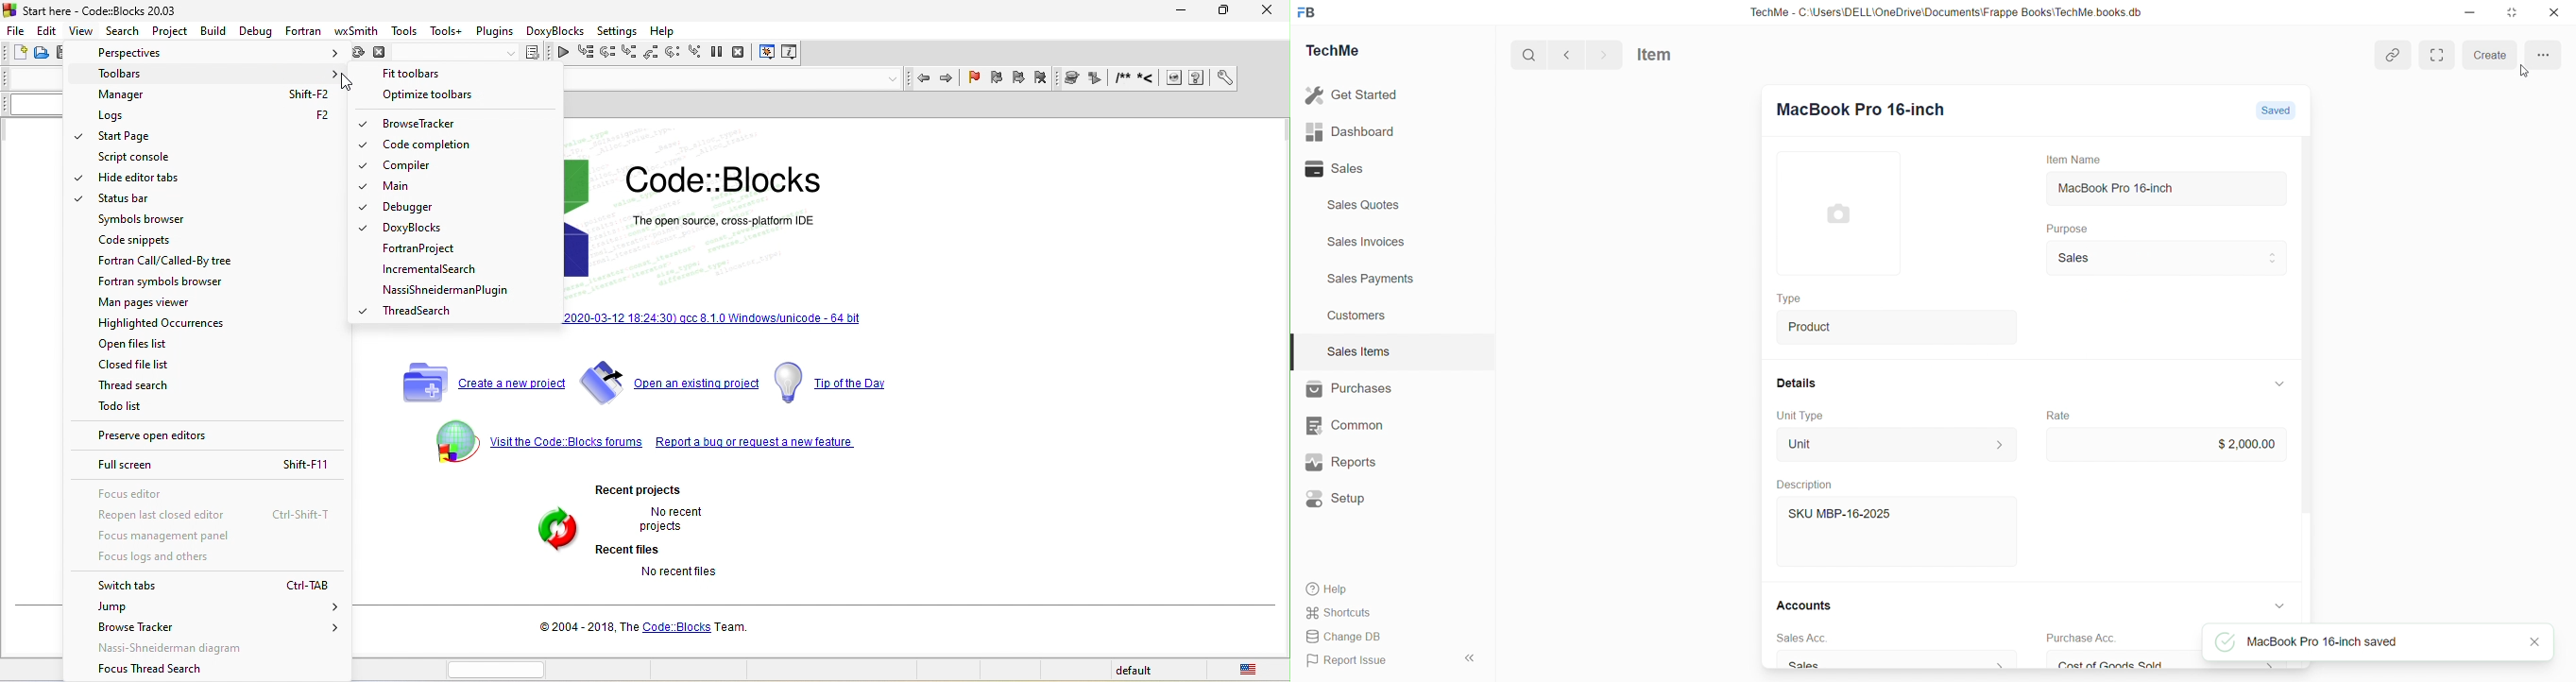  What do you see at coordinates (1948, 12) in the screenshot?
I see `TechMe - C:\Users\DELL\OneDrive\Documents\Frappe Books\TechMe books.db` at bounding box center [1948, 12].